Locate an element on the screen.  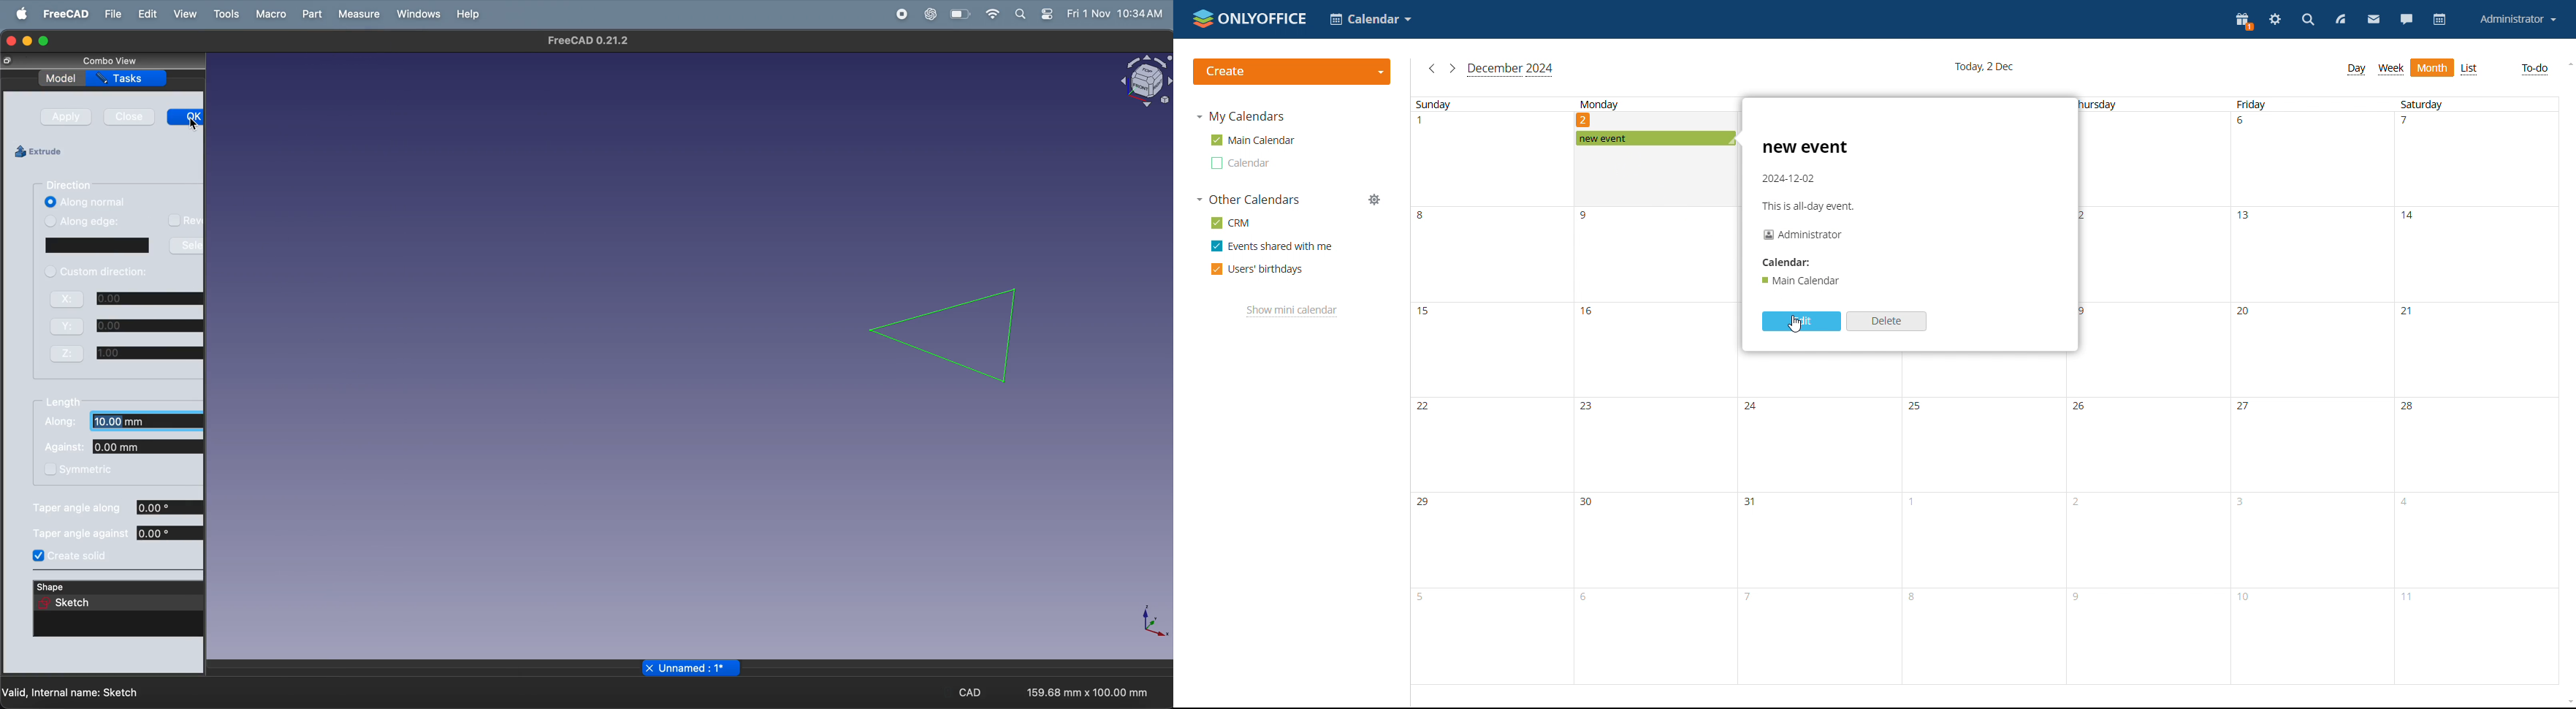
help is located at coordinates (470, 14).